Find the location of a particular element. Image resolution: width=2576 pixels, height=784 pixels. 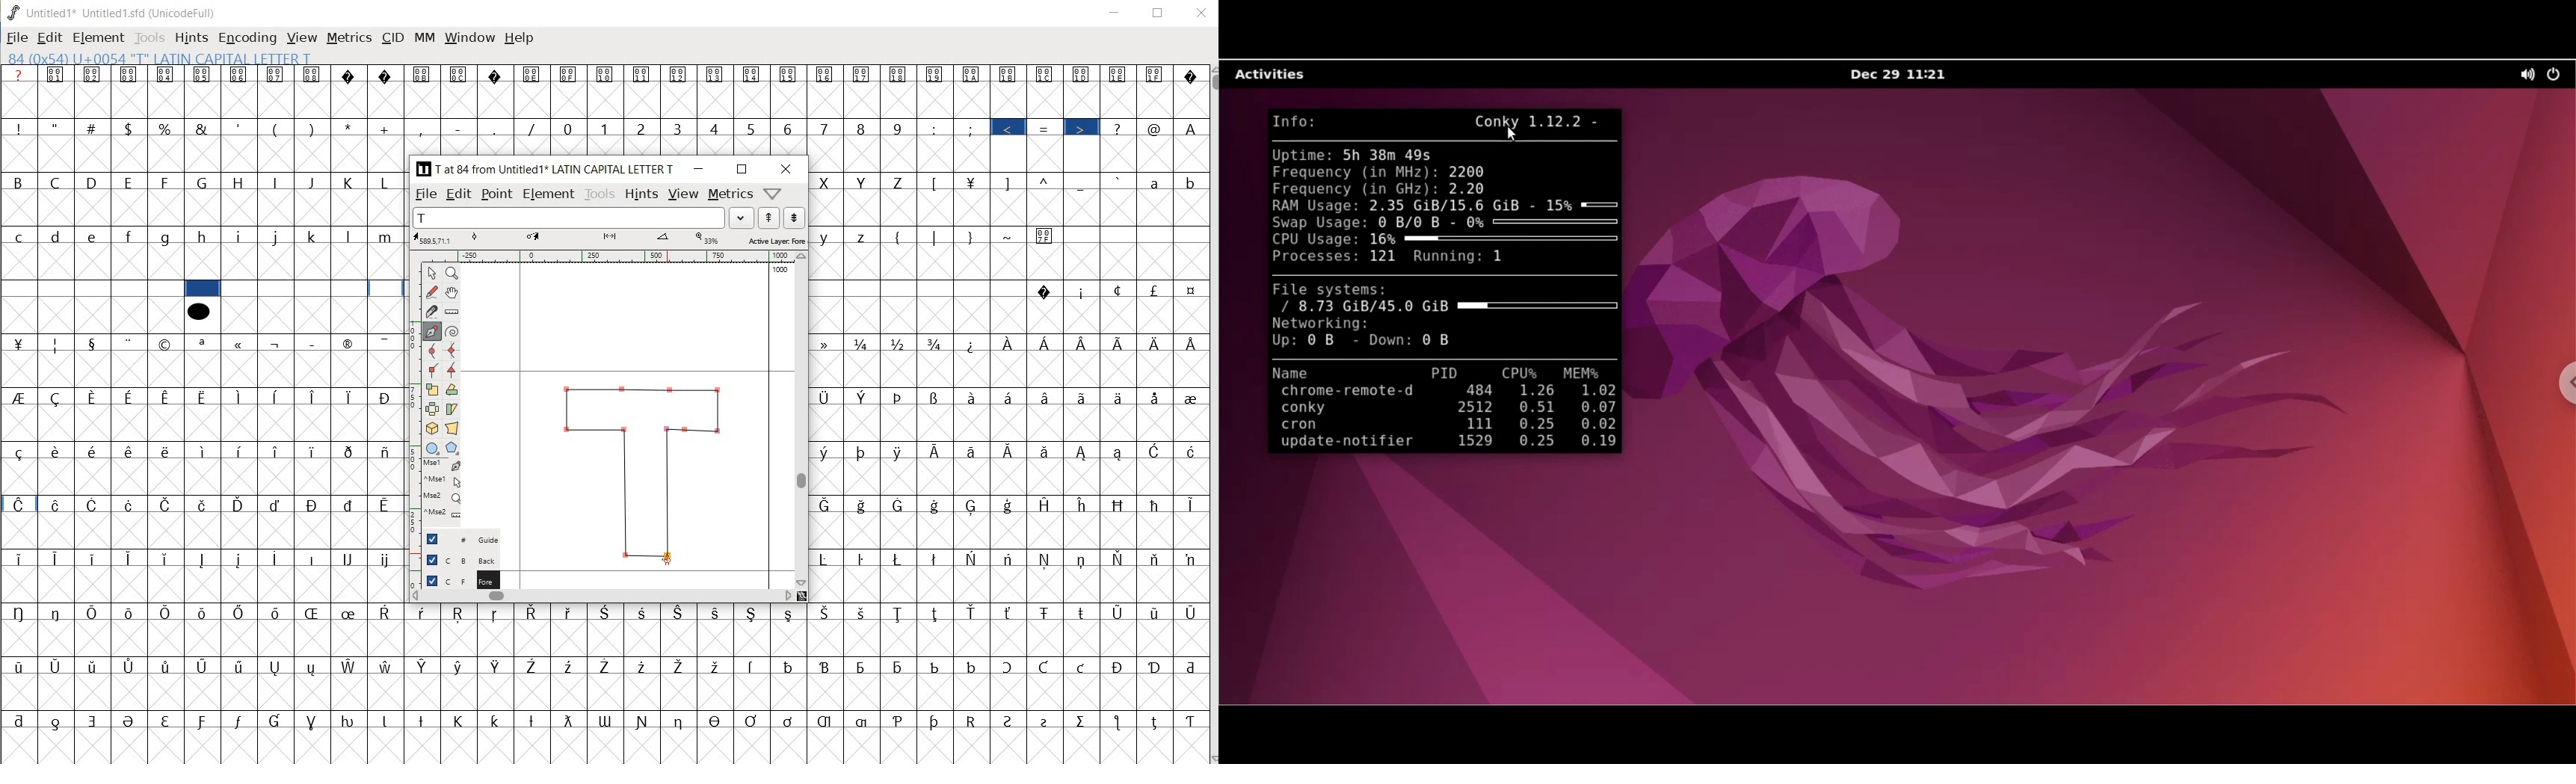

G is located at coordinates (203, 183).